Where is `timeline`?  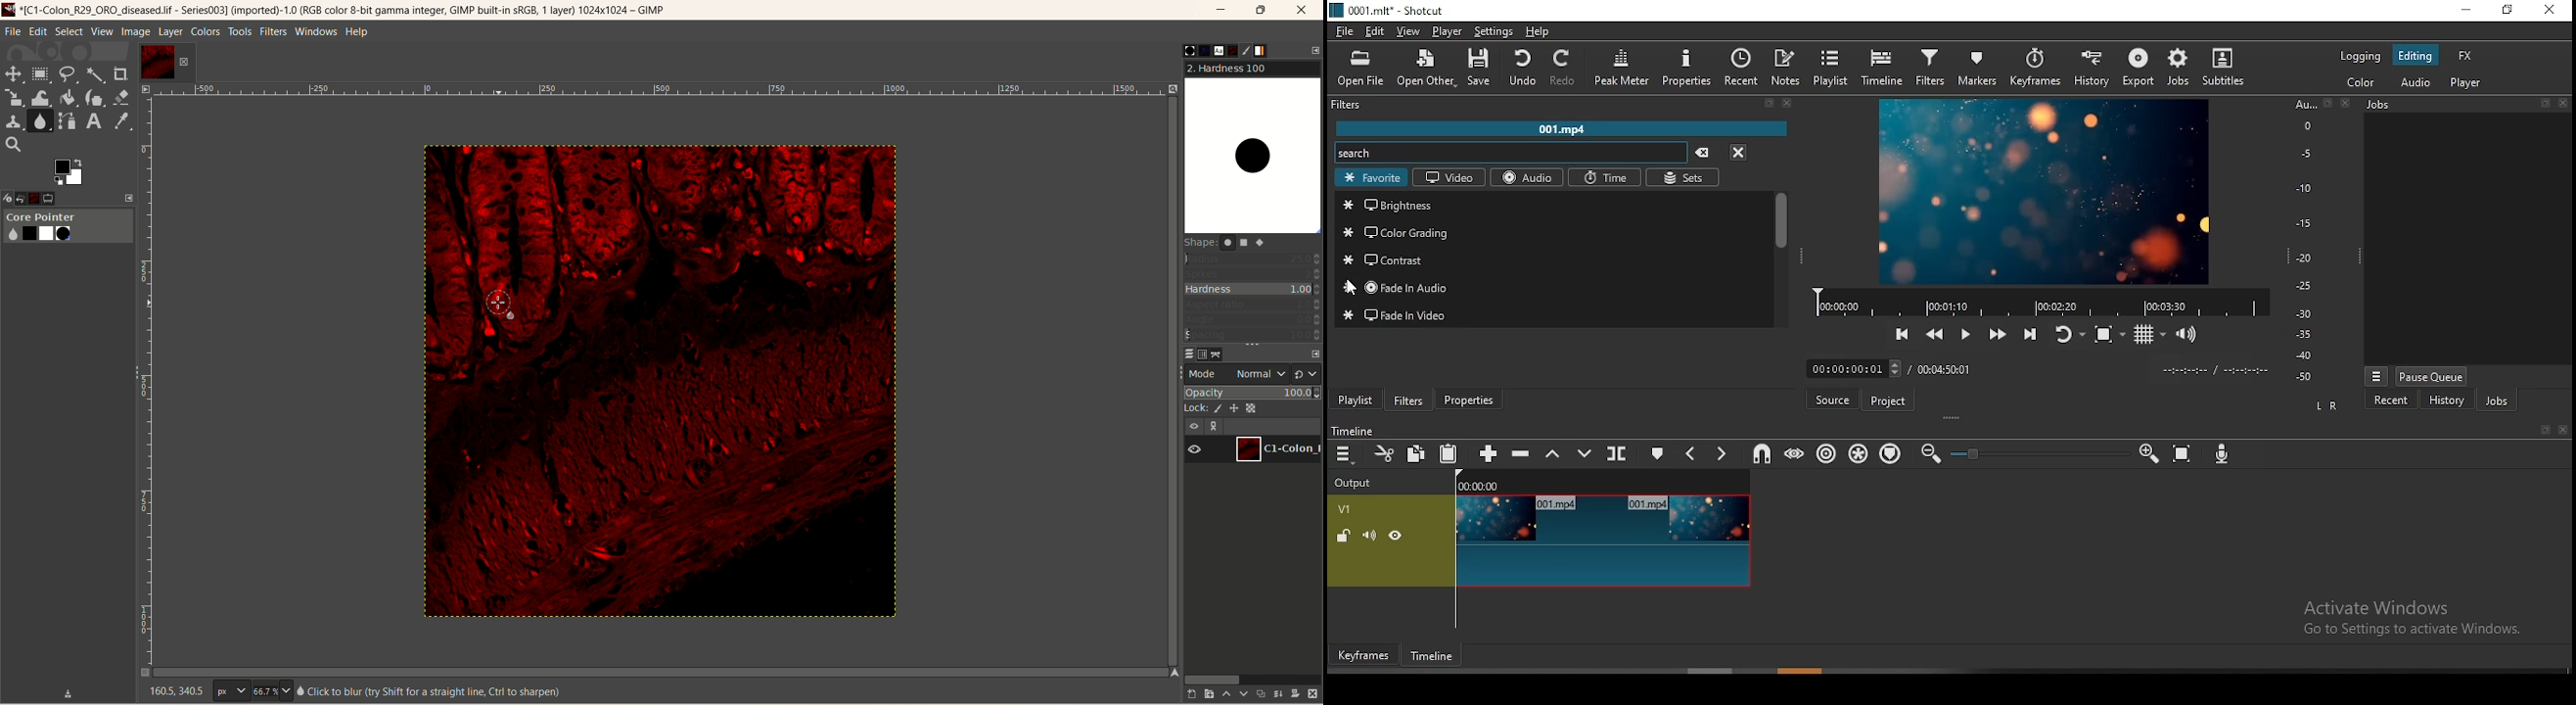 timeline is located at coordinates (1884, 70).